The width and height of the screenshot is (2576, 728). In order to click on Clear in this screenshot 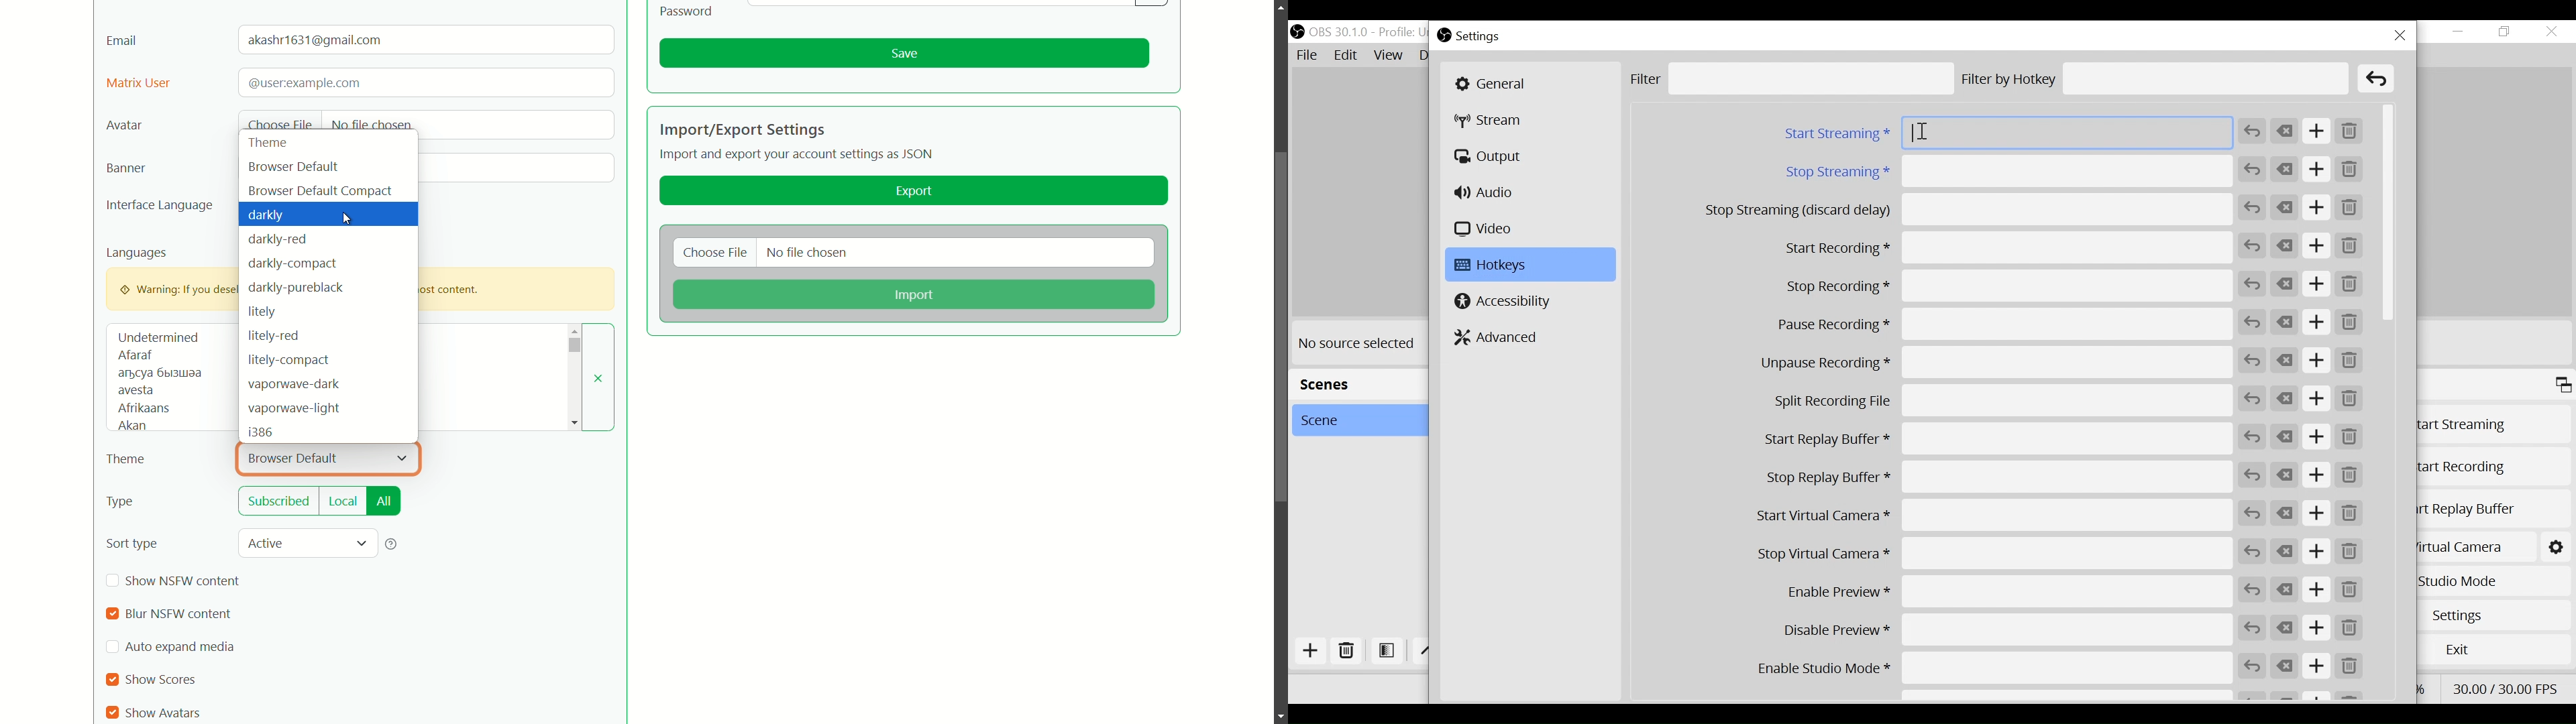, I will do `click(2284, 397)`.